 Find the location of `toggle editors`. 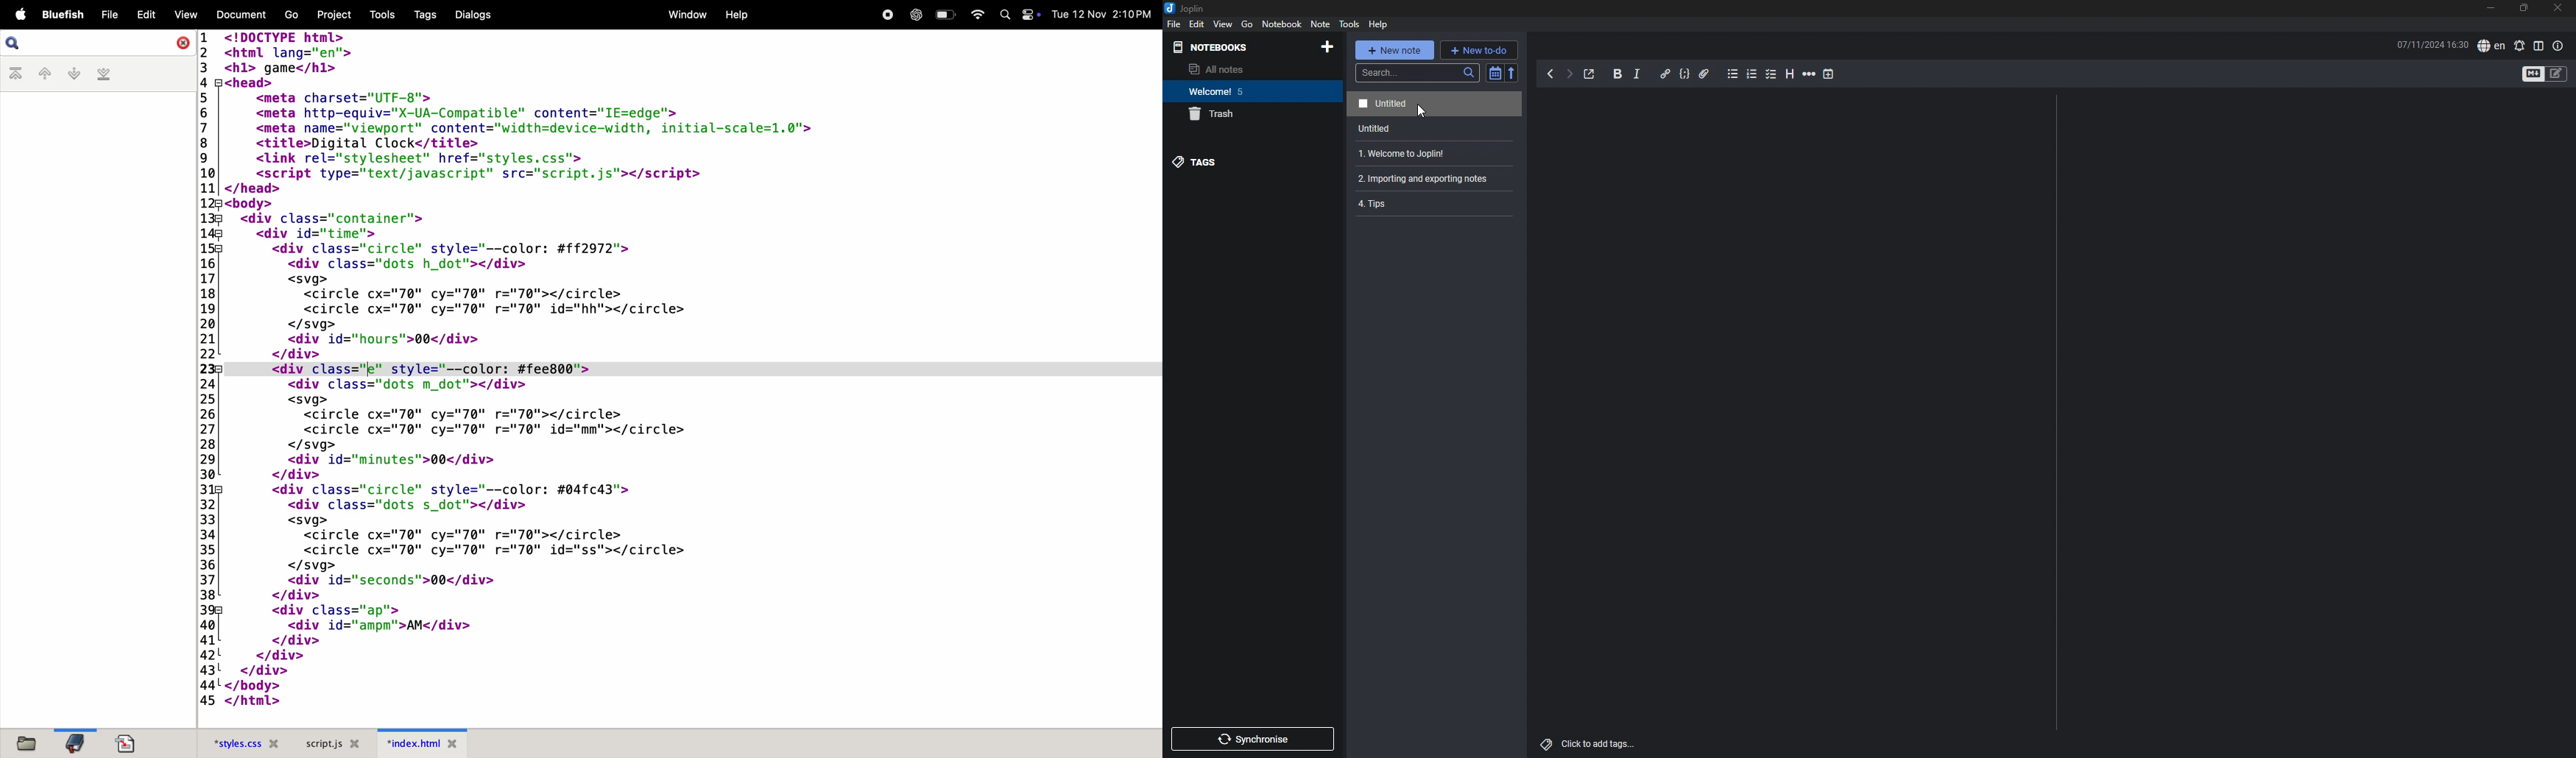

toggle editors is located at coordinates (2557, 74).